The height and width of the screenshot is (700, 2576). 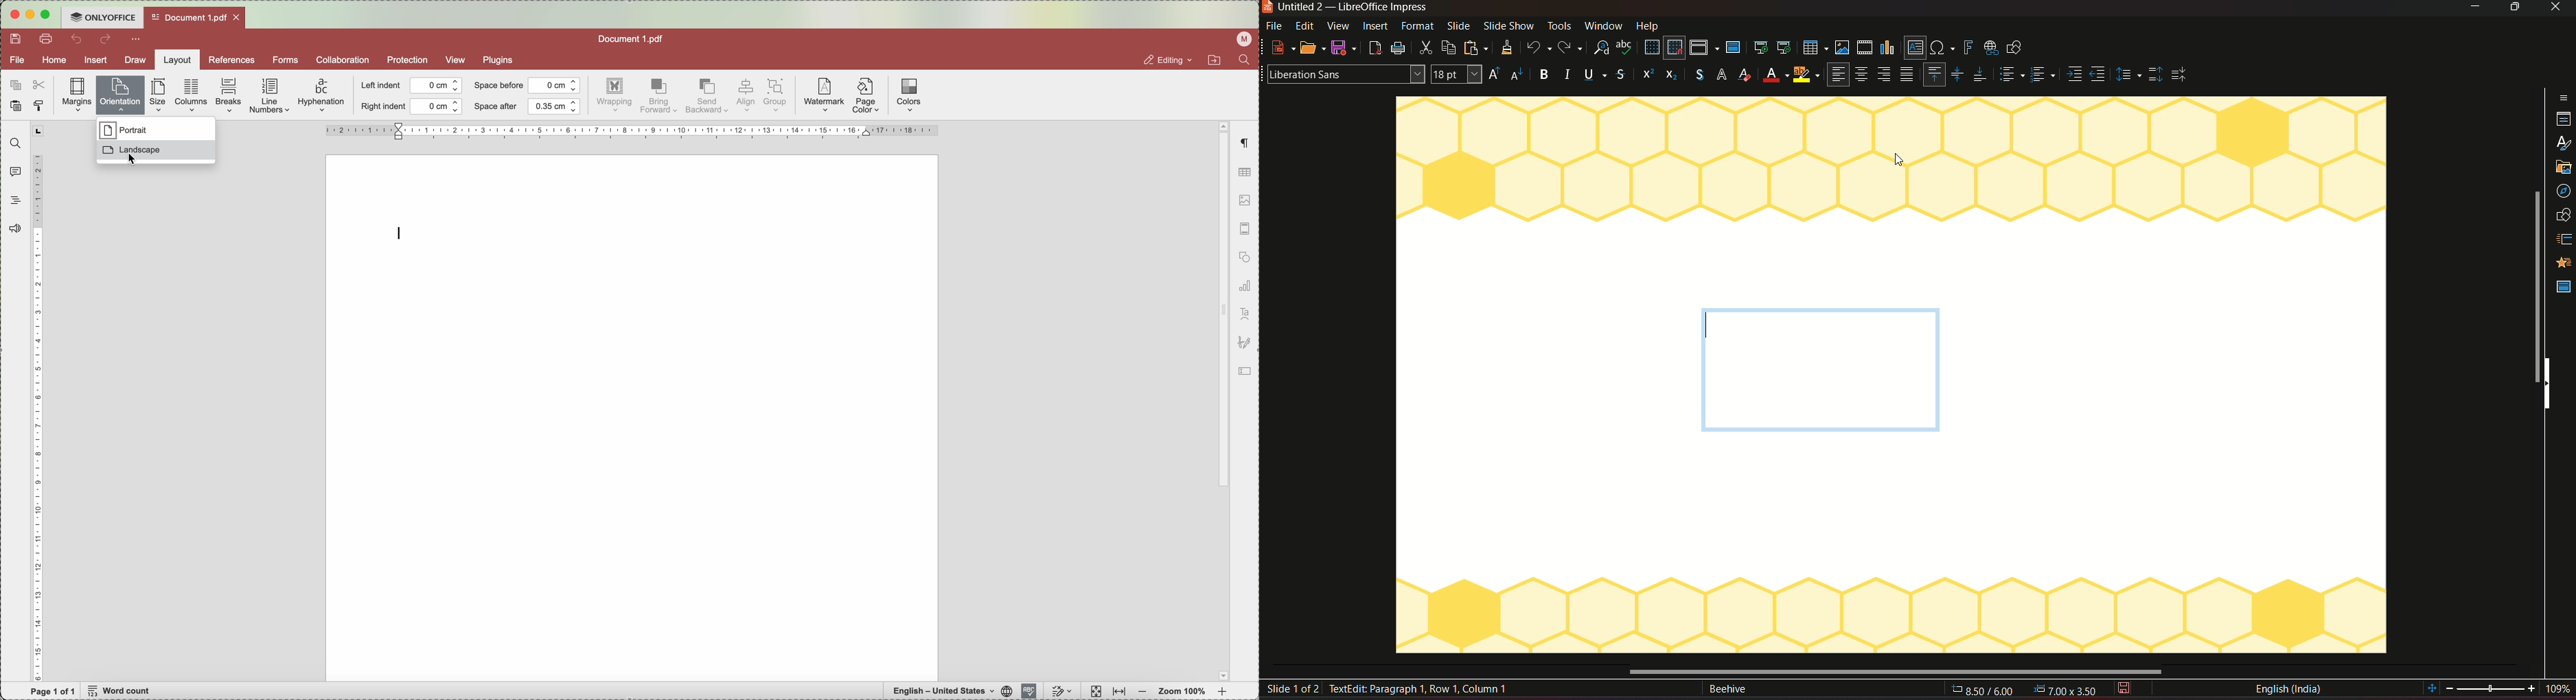 What do you see at coordinates (1339, 26) in the screenshot?
I see `view` at bounding box center [1339, 26].